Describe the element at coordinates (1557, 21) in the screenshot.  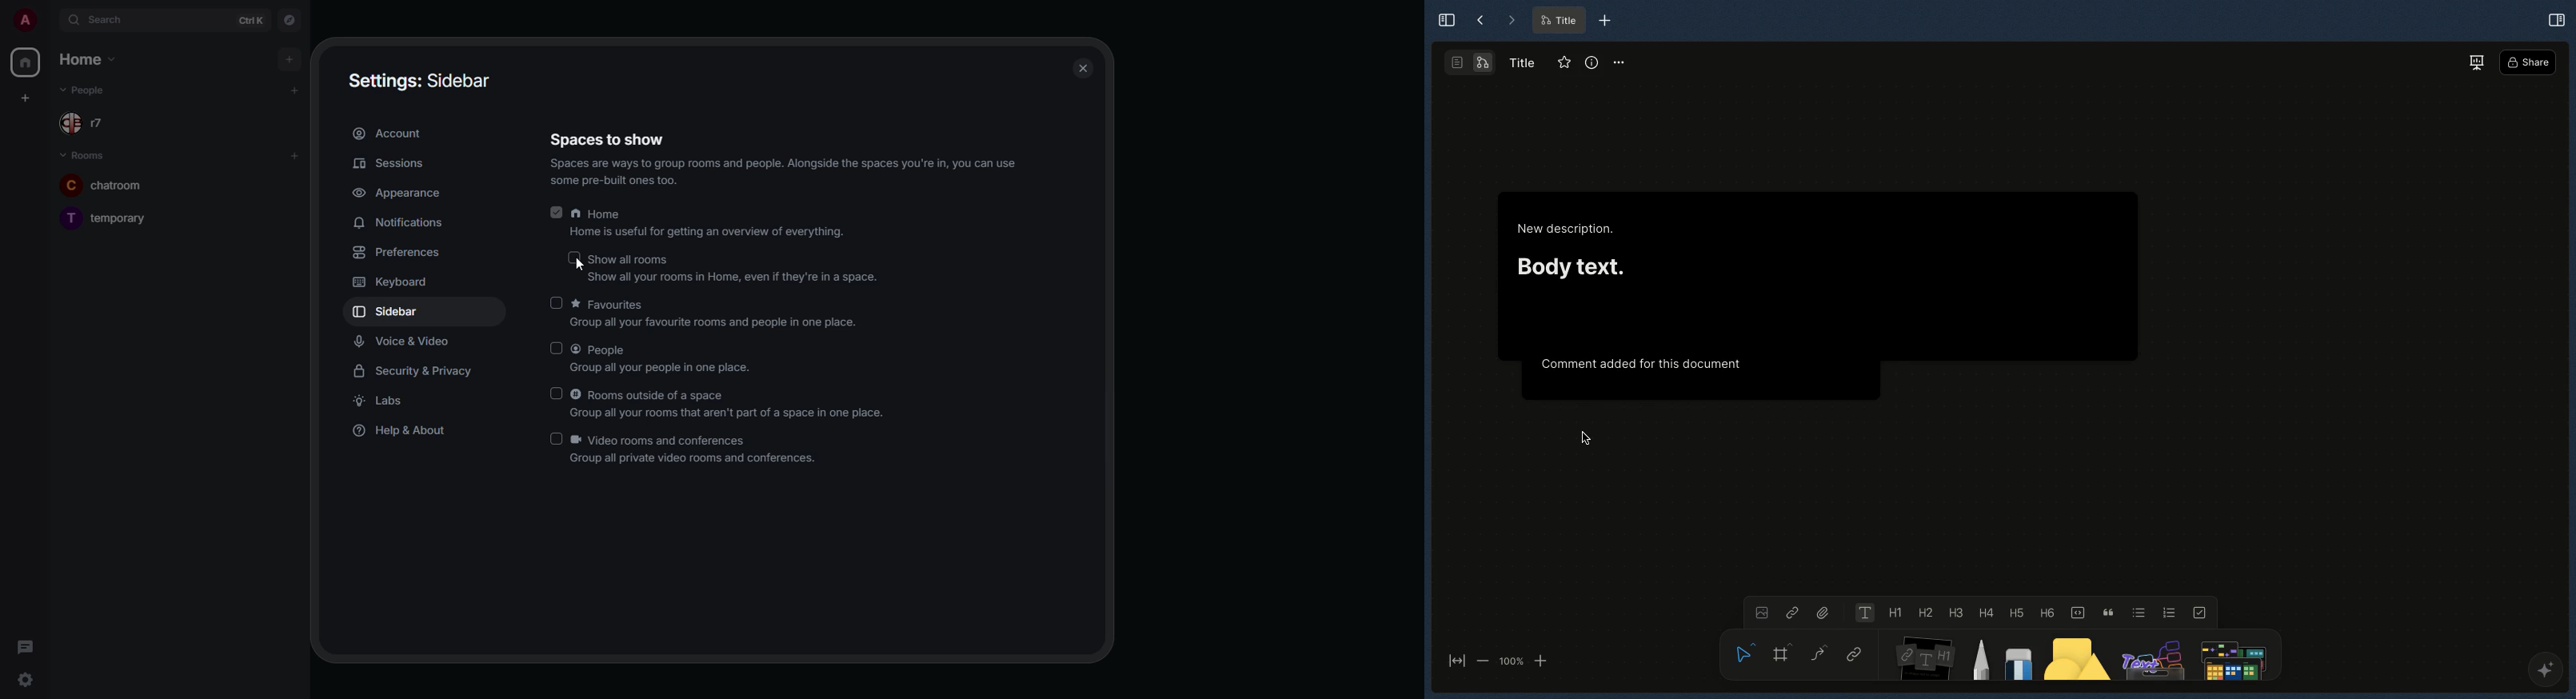
I see `Title` at that location.